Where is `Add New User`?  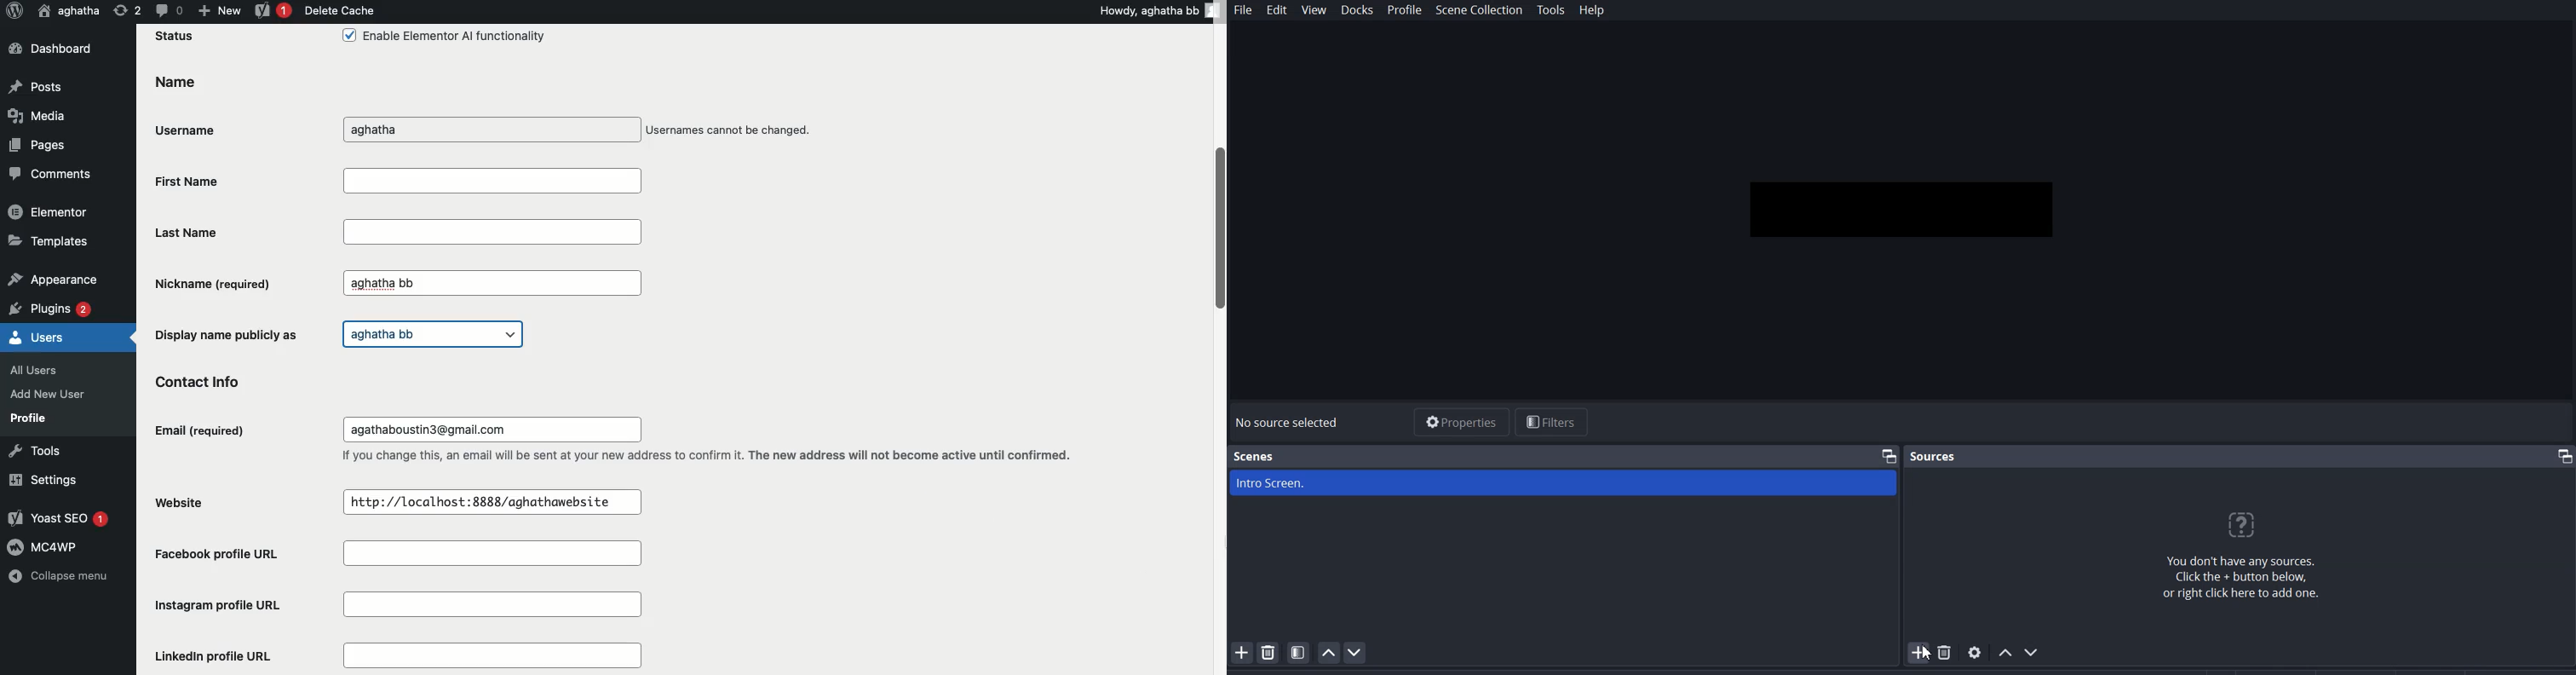
Add New User is located at coordinates (46, 394).